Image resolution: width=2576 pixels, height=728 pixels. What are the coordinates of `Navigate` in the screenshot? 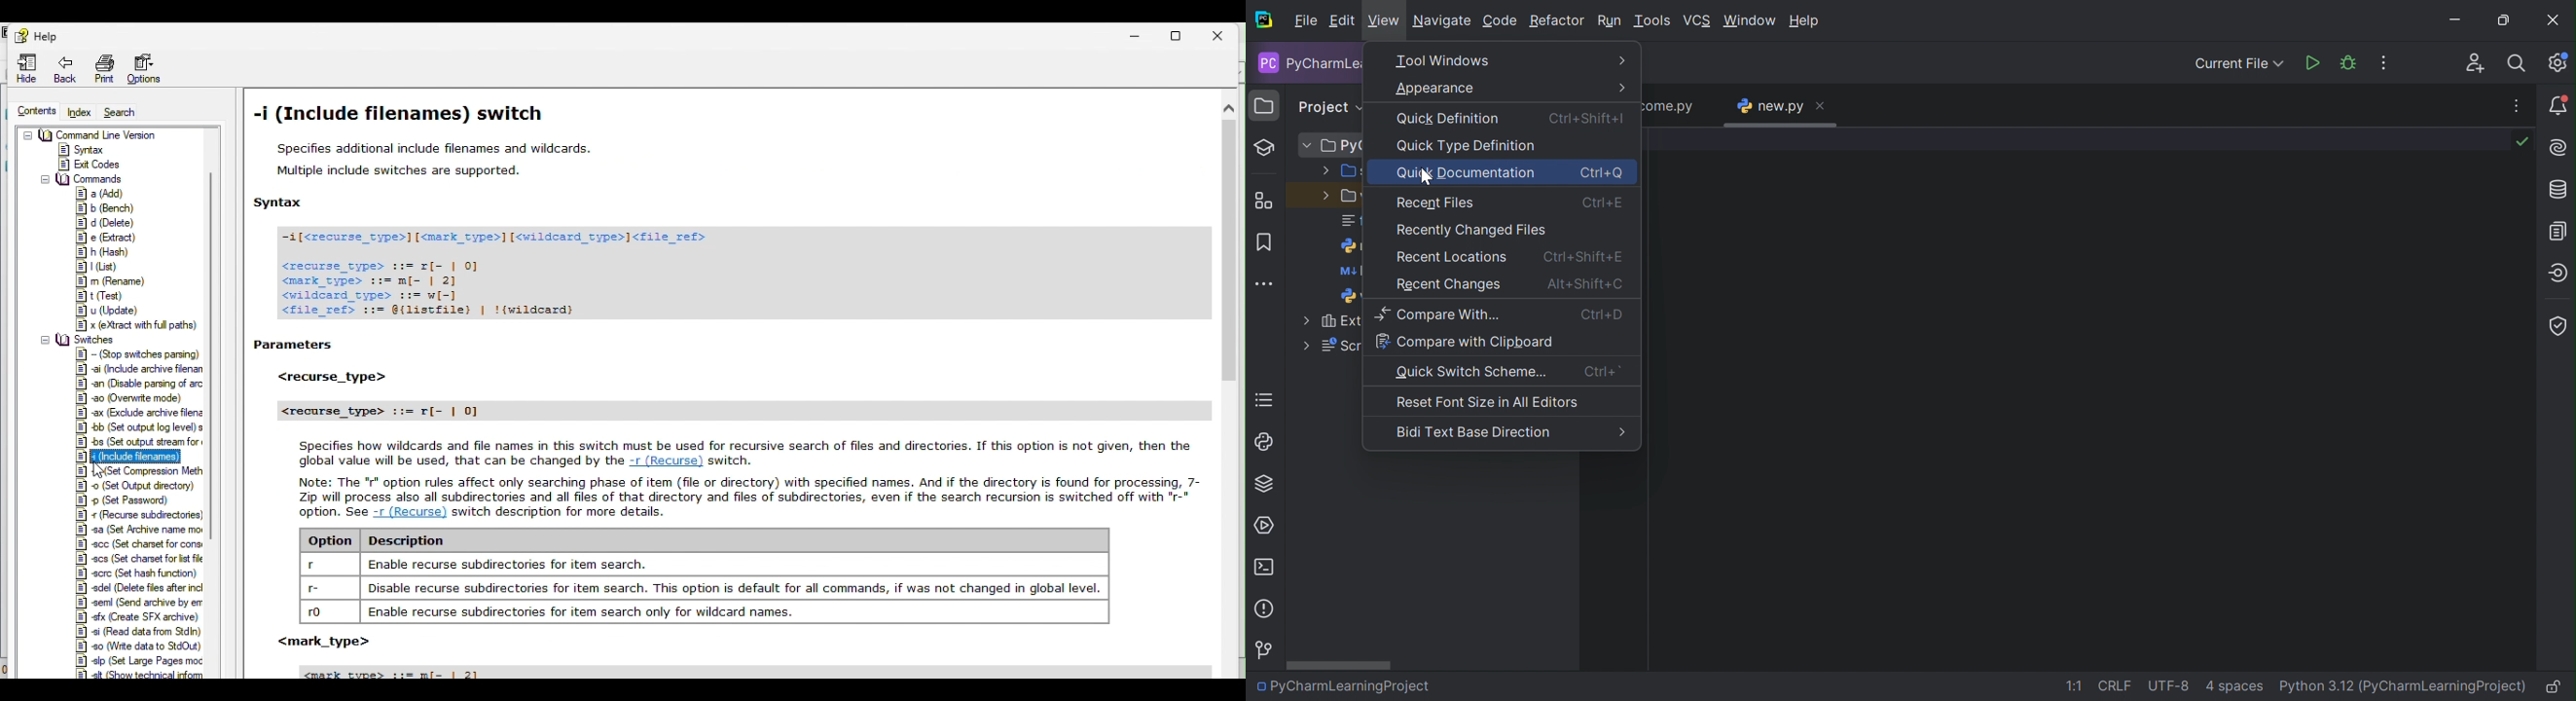 It's located at (1441, 22).